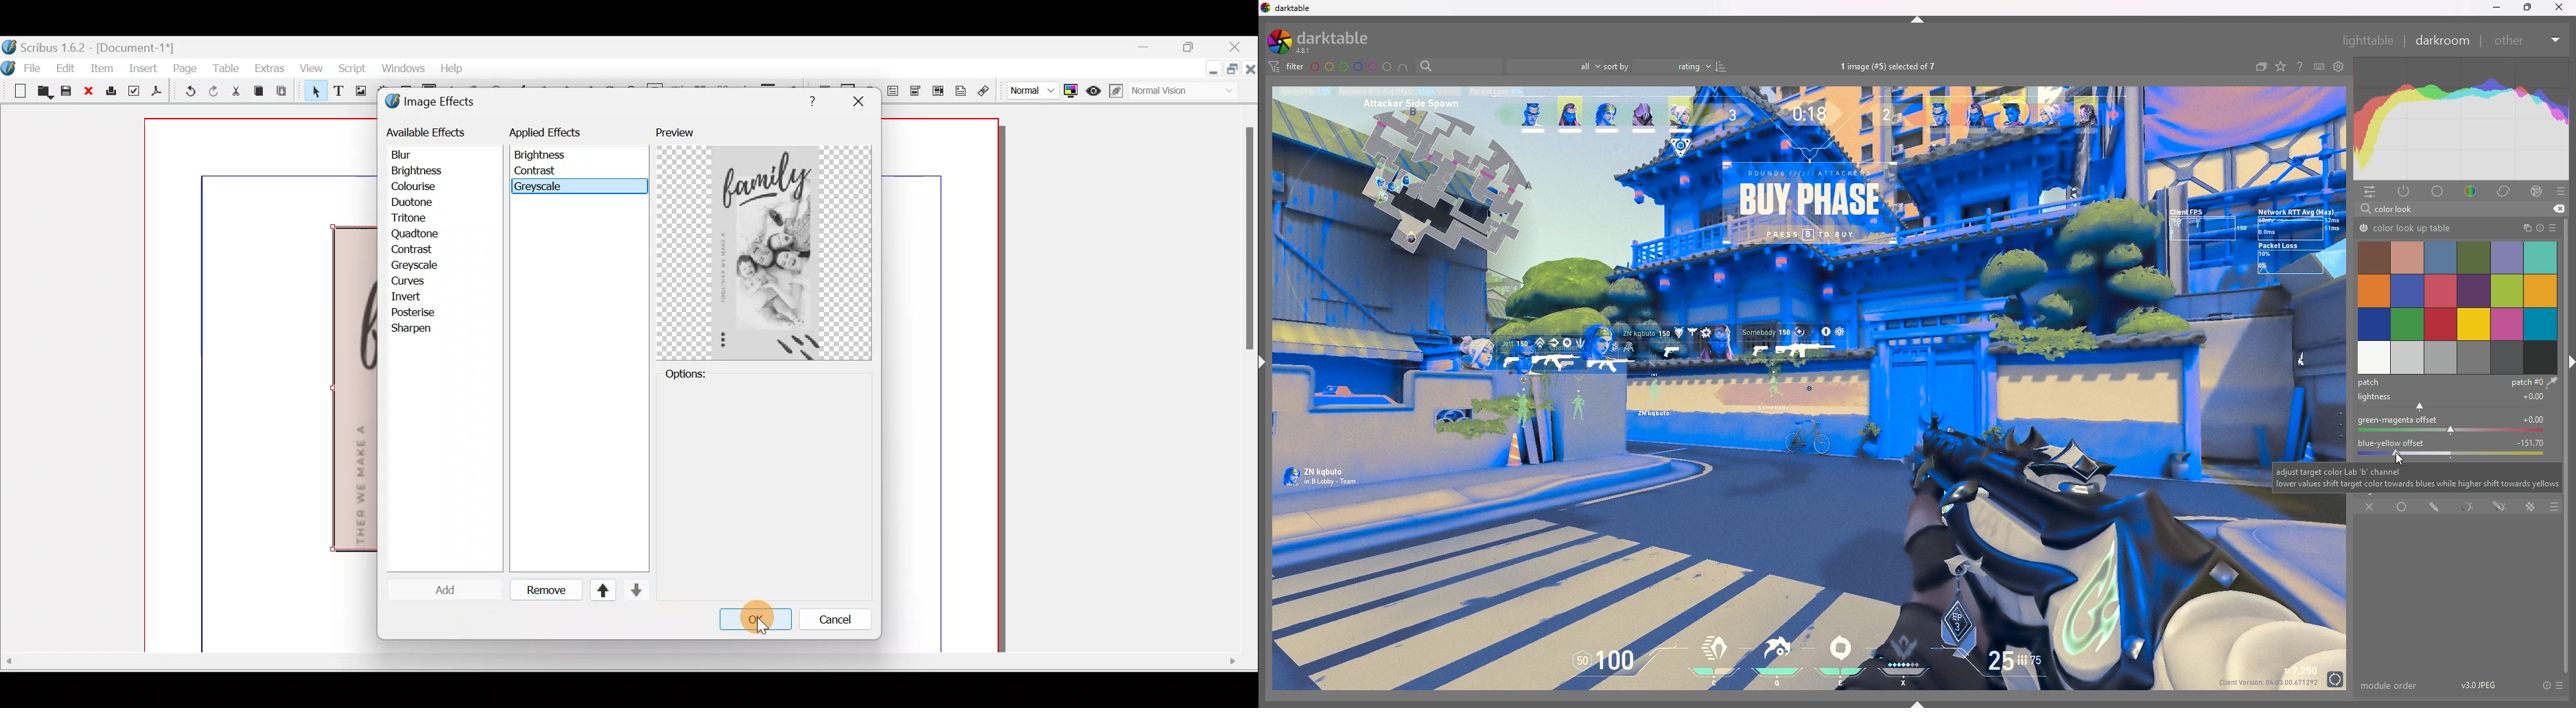 The width and height of the screenshot is (2576, 728). What do you see at coordinates (2260, 66) in the screenshot?
I see `collapse grouped images` at bounding box center [2260, 66].